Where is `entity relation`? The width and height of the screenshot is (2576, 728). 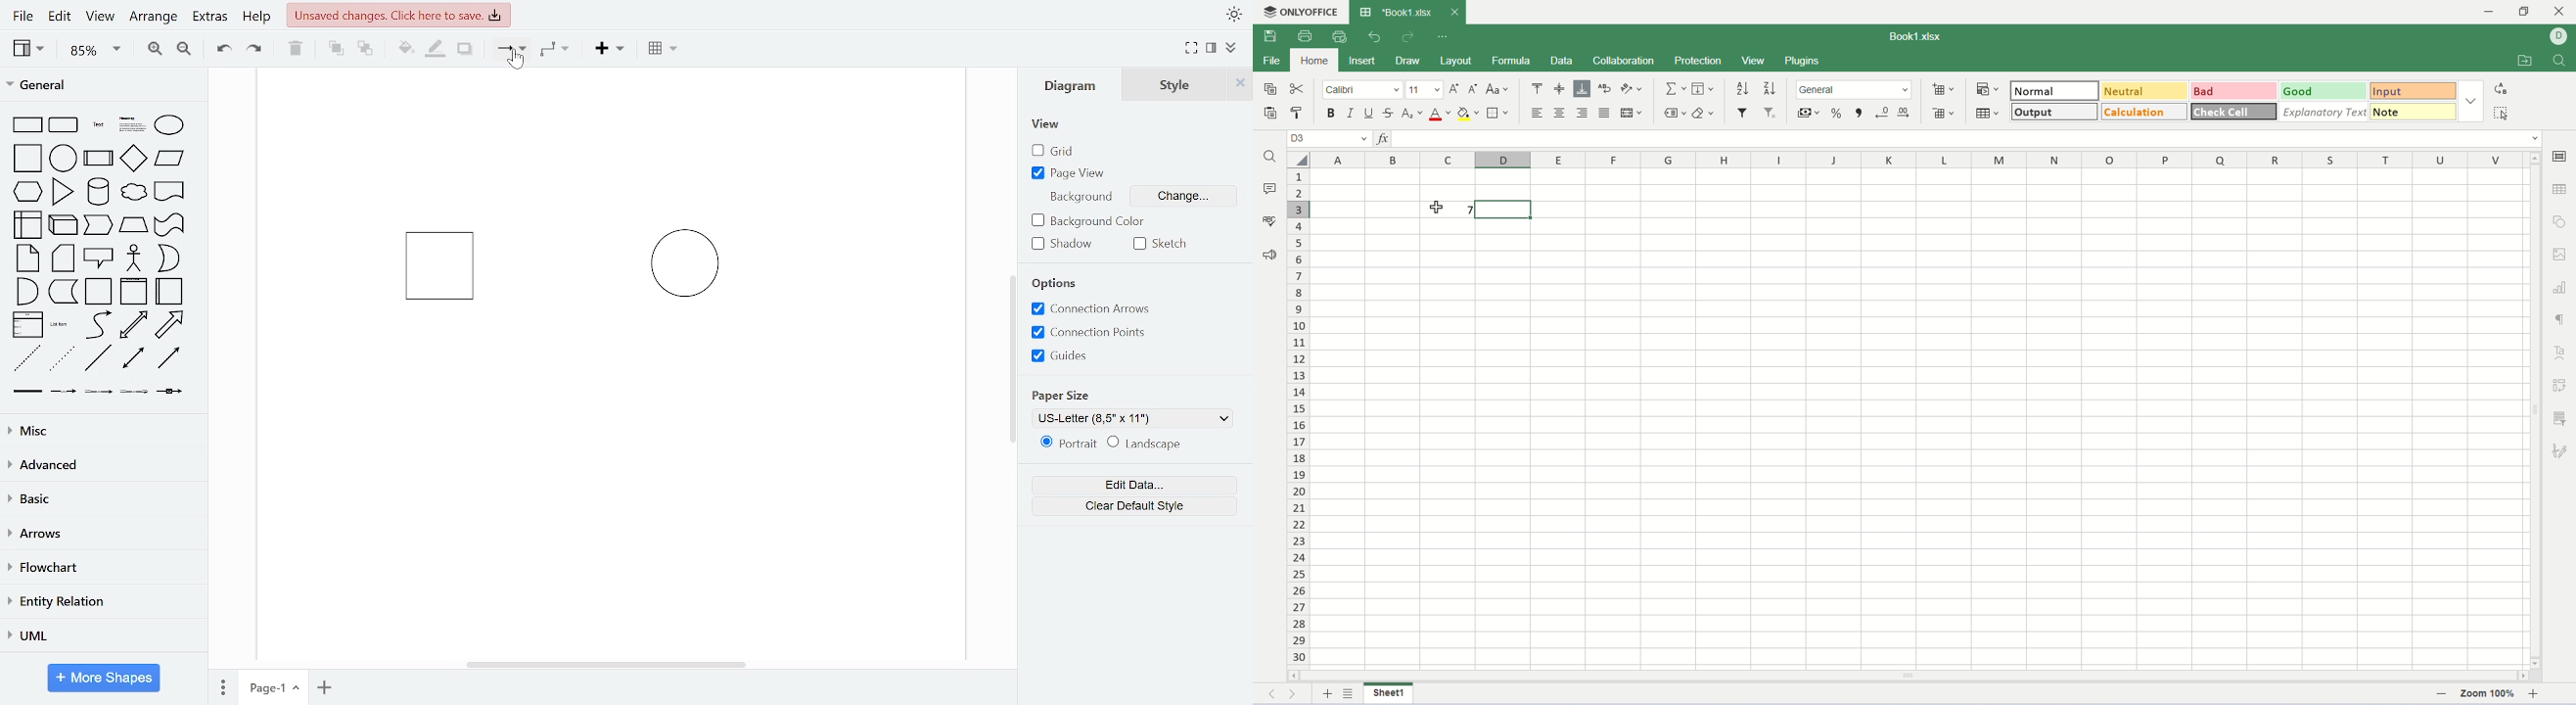
entity relation is located at coordinates (100, 603).